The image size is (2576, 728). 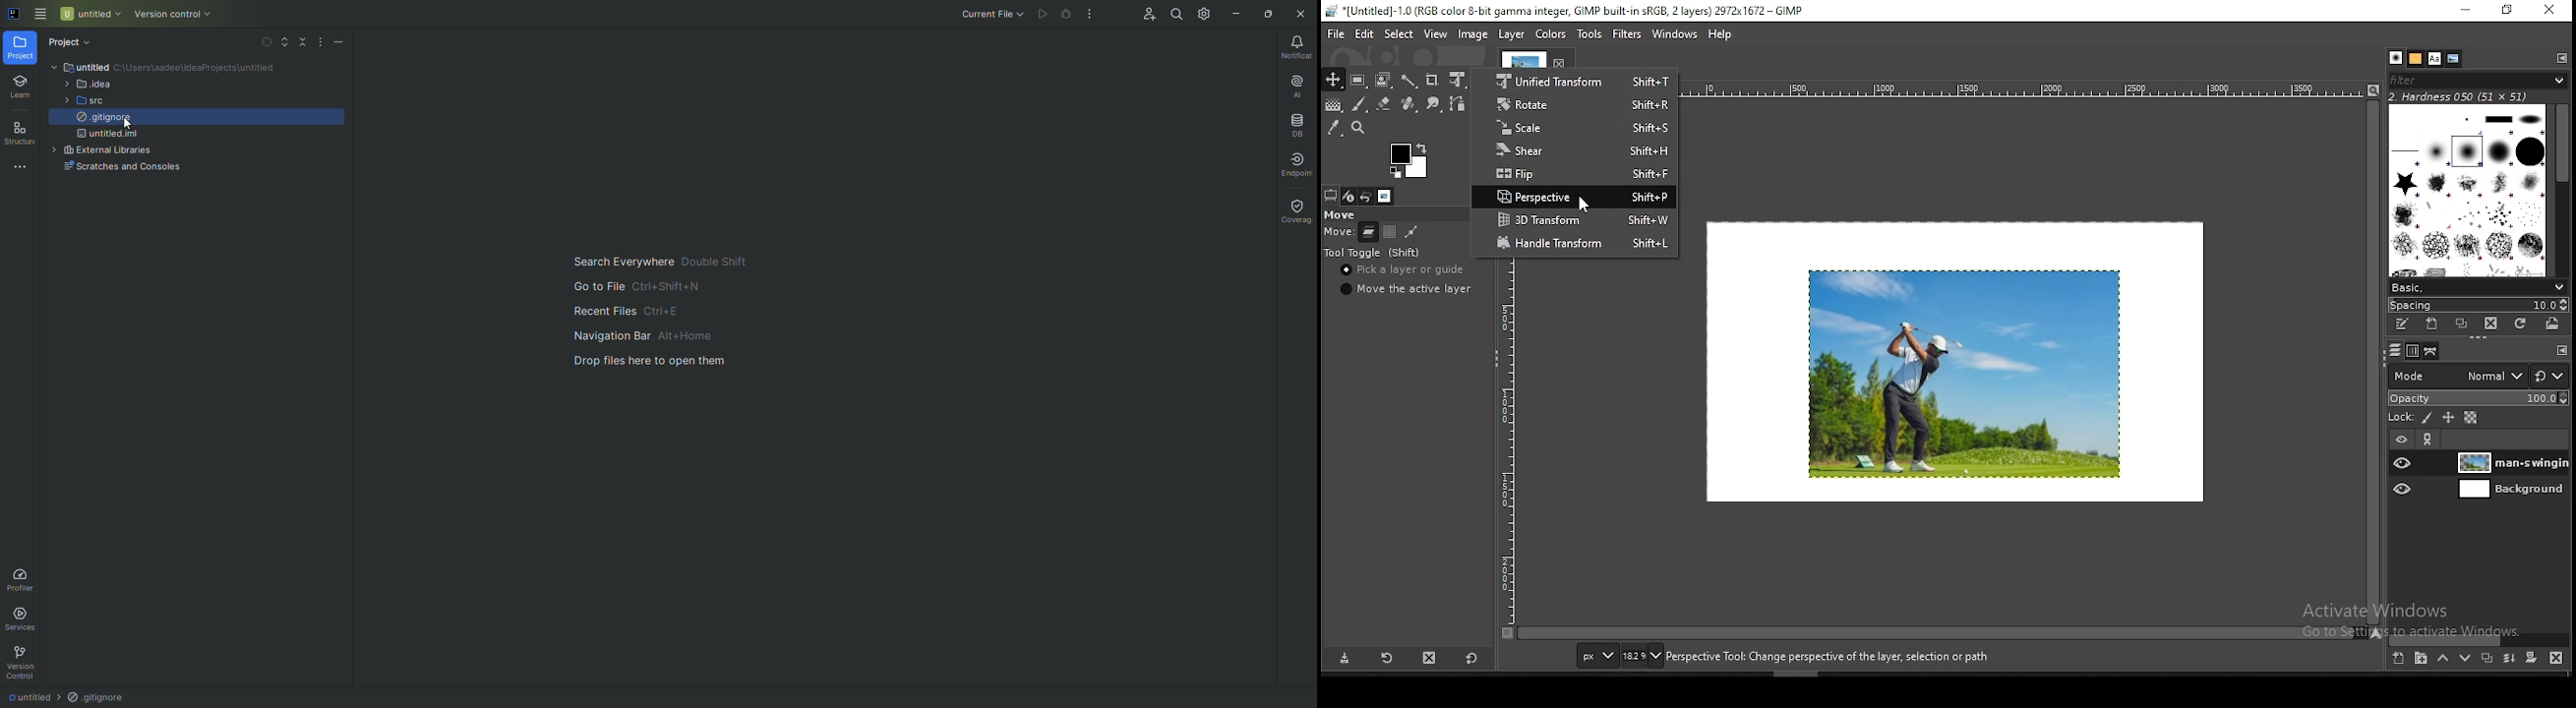 What do you see at coordinates (1578, 129) in the screenshot?
I see `scale` at bounding box center [1578, 129].